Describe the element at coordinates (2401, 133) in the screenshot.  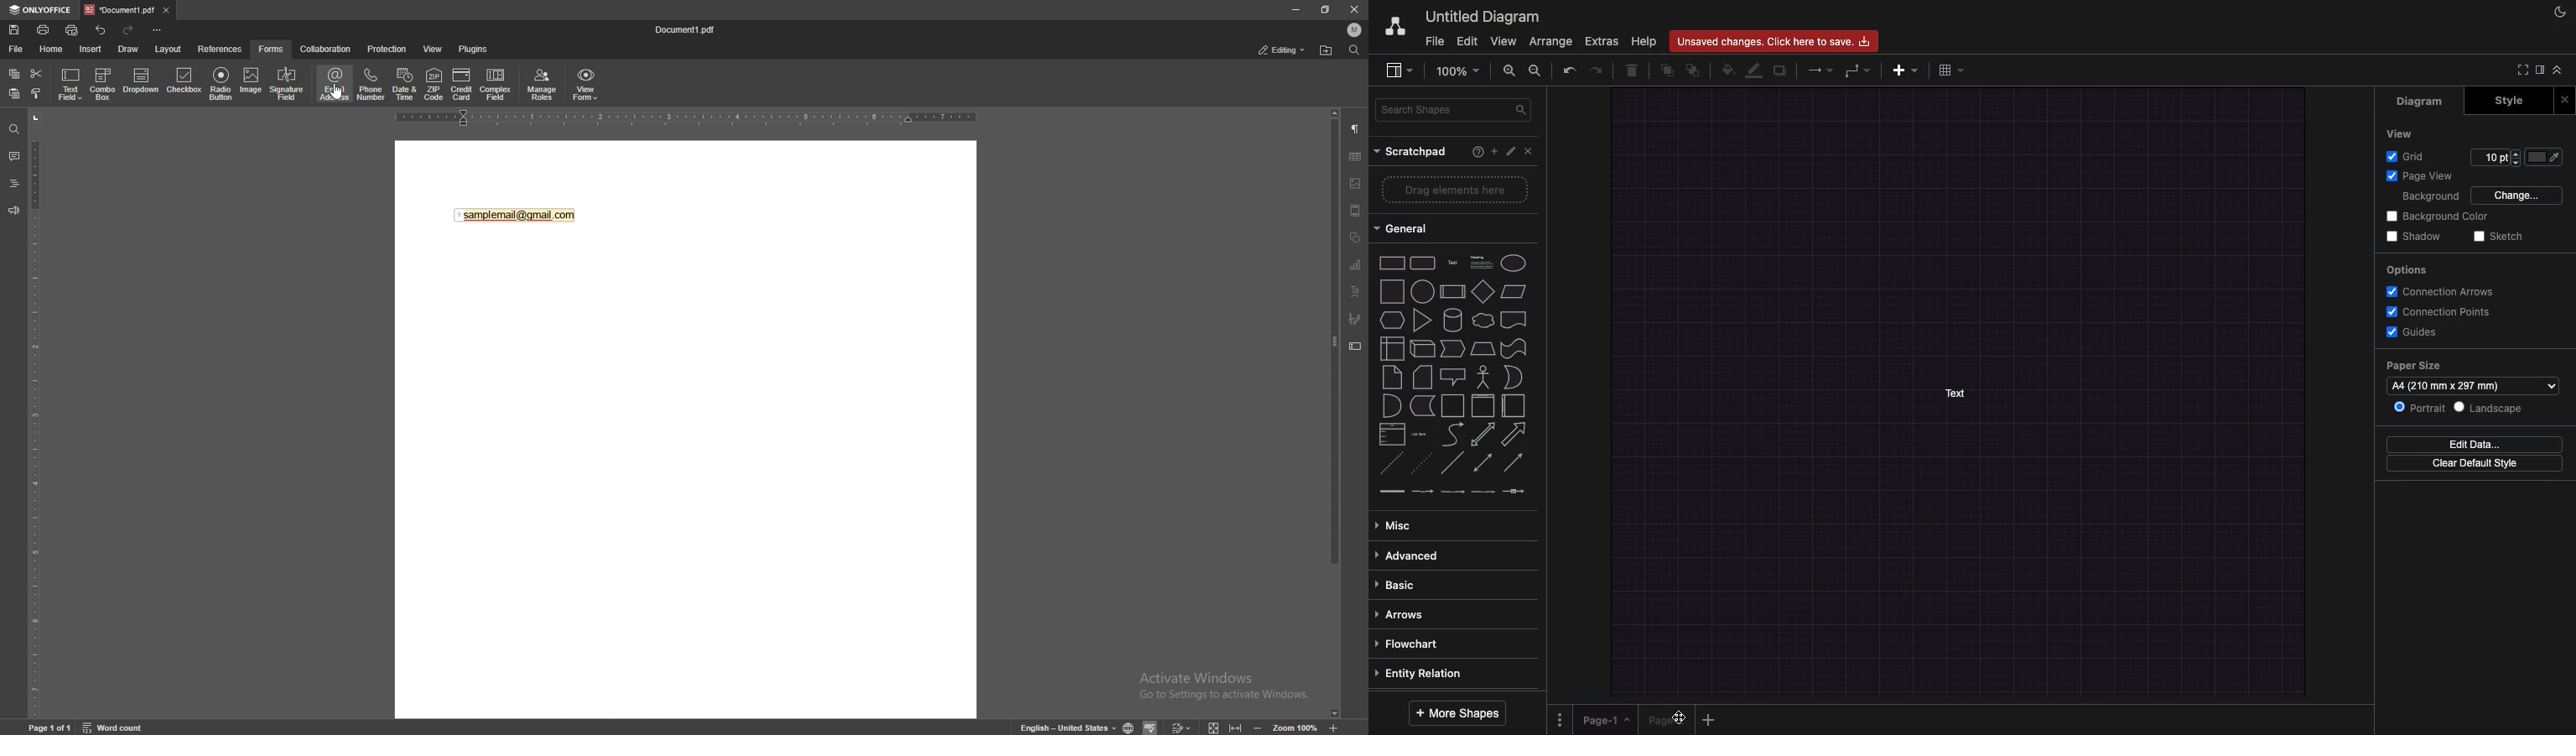
I see `View` at that location.